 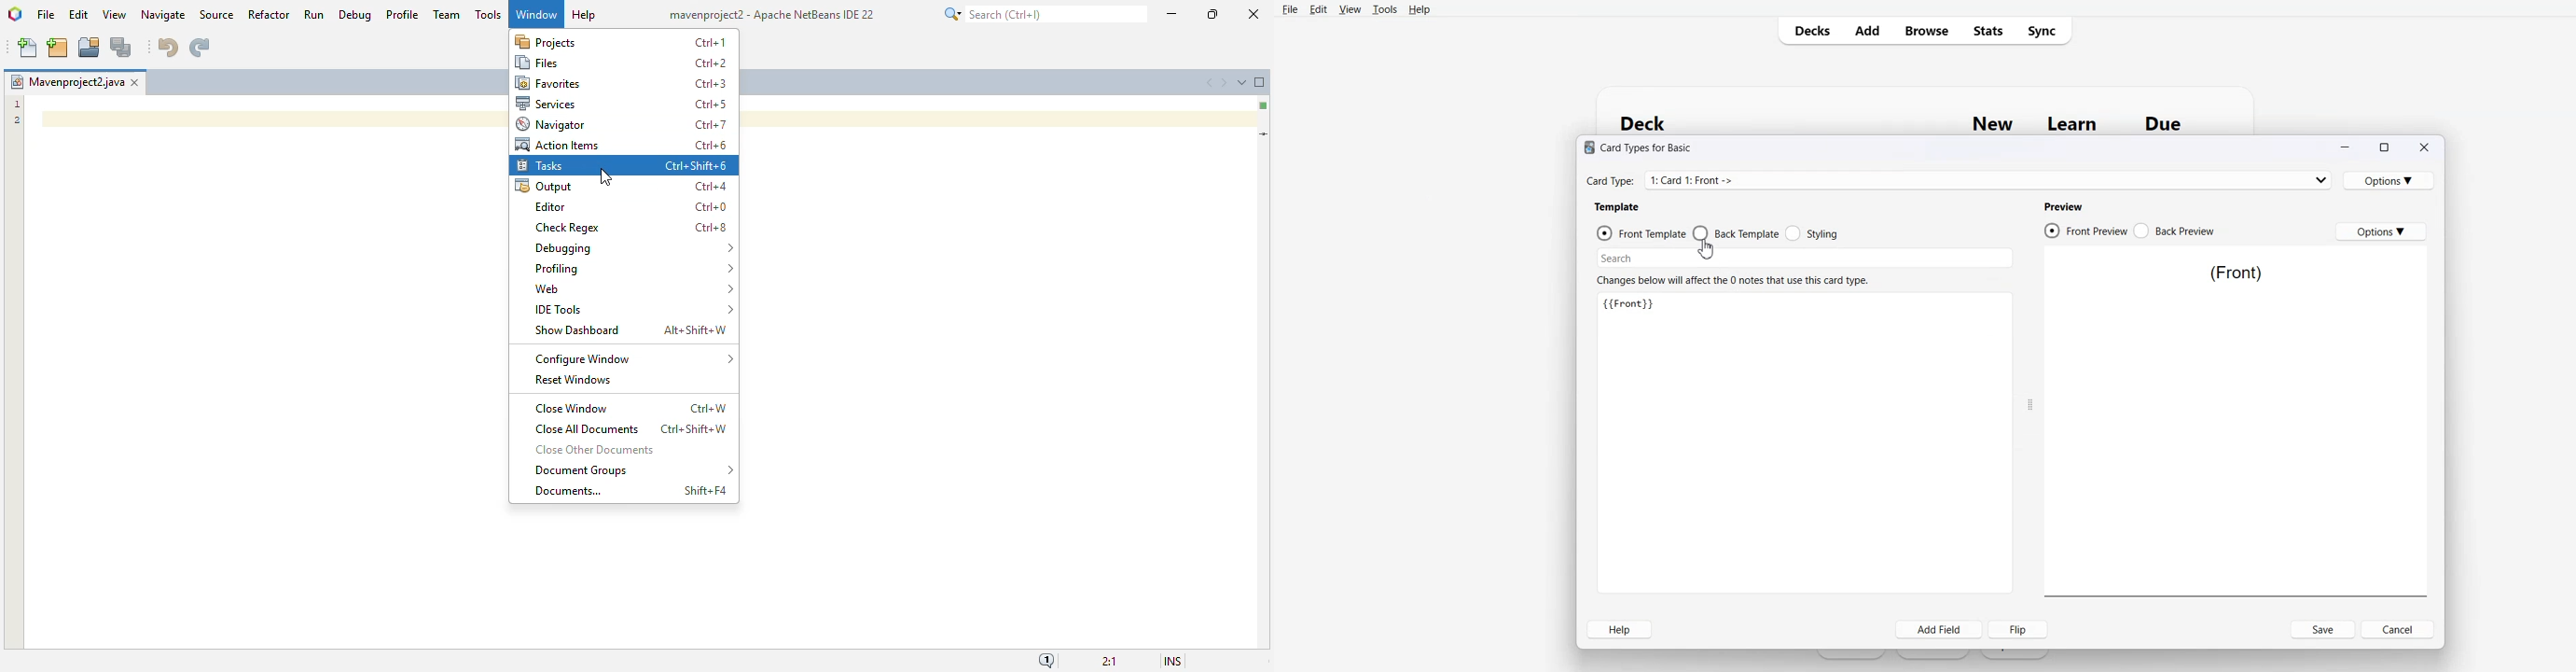 What do you see at coordinates (2074, 124) in the screenshot?
I see `Learn` at bounding box center [2074, 124].